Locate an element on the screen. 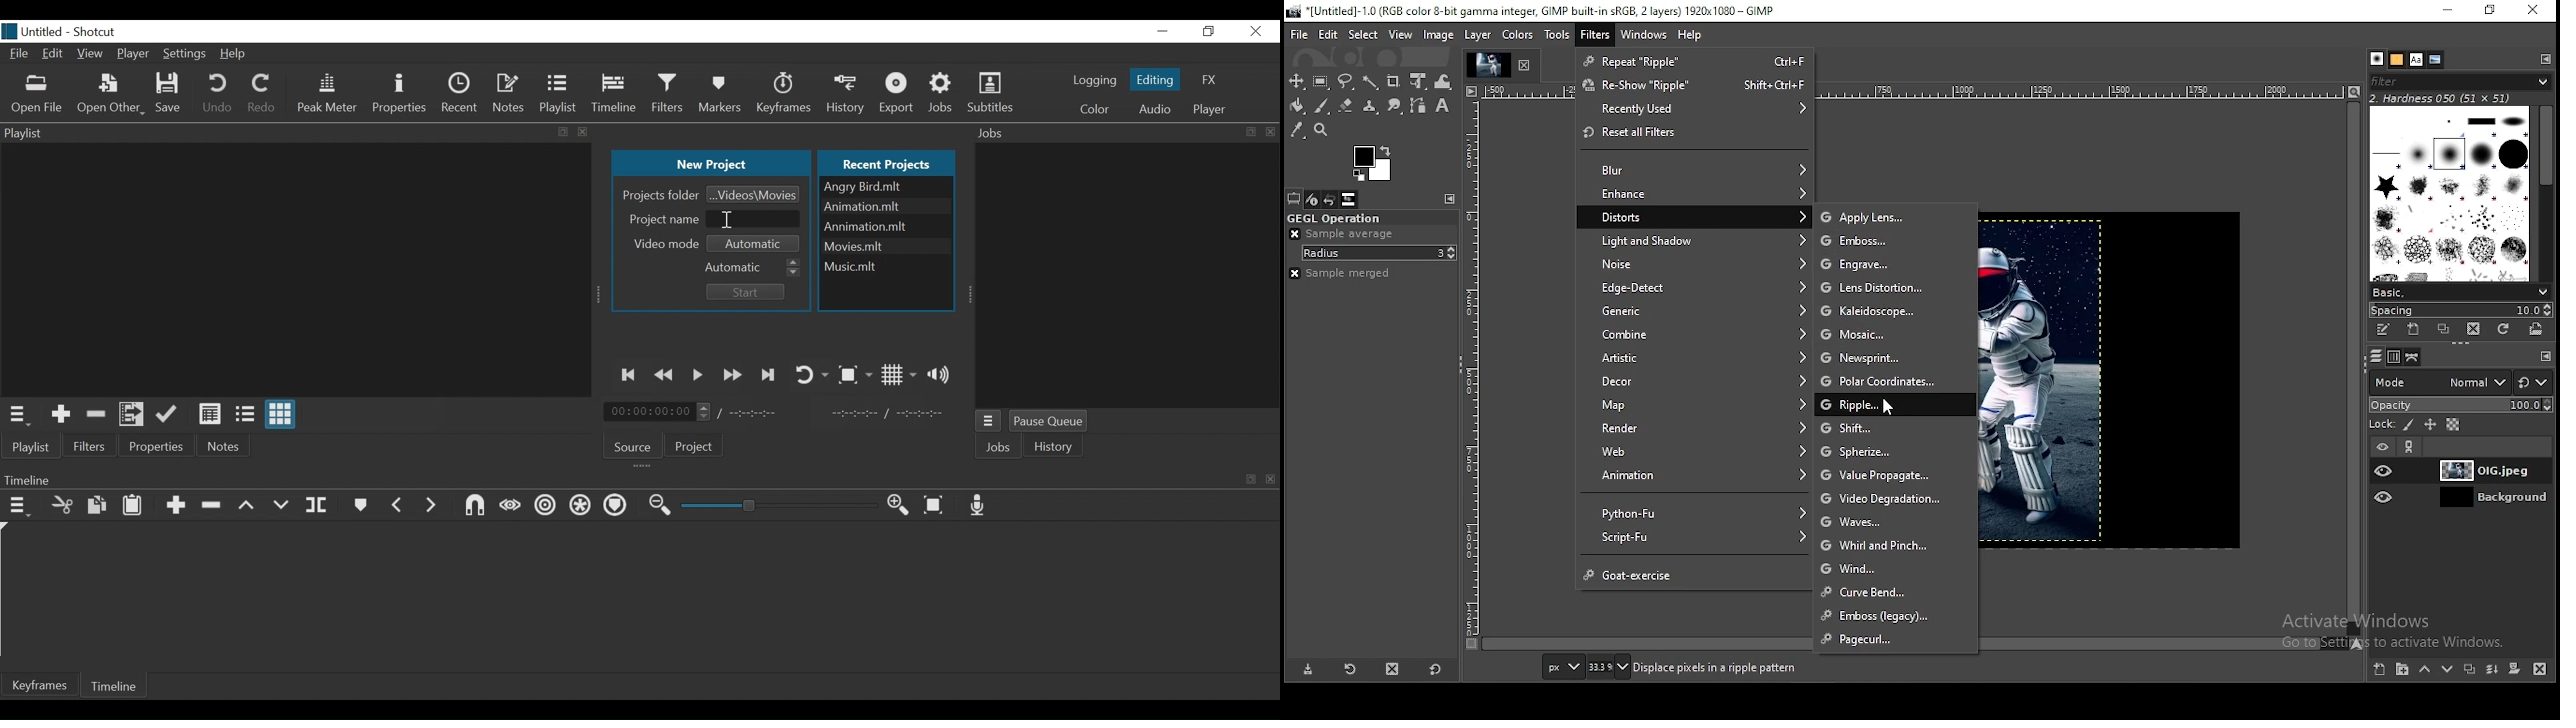  Show volume control is located at coordinates (942, 374).